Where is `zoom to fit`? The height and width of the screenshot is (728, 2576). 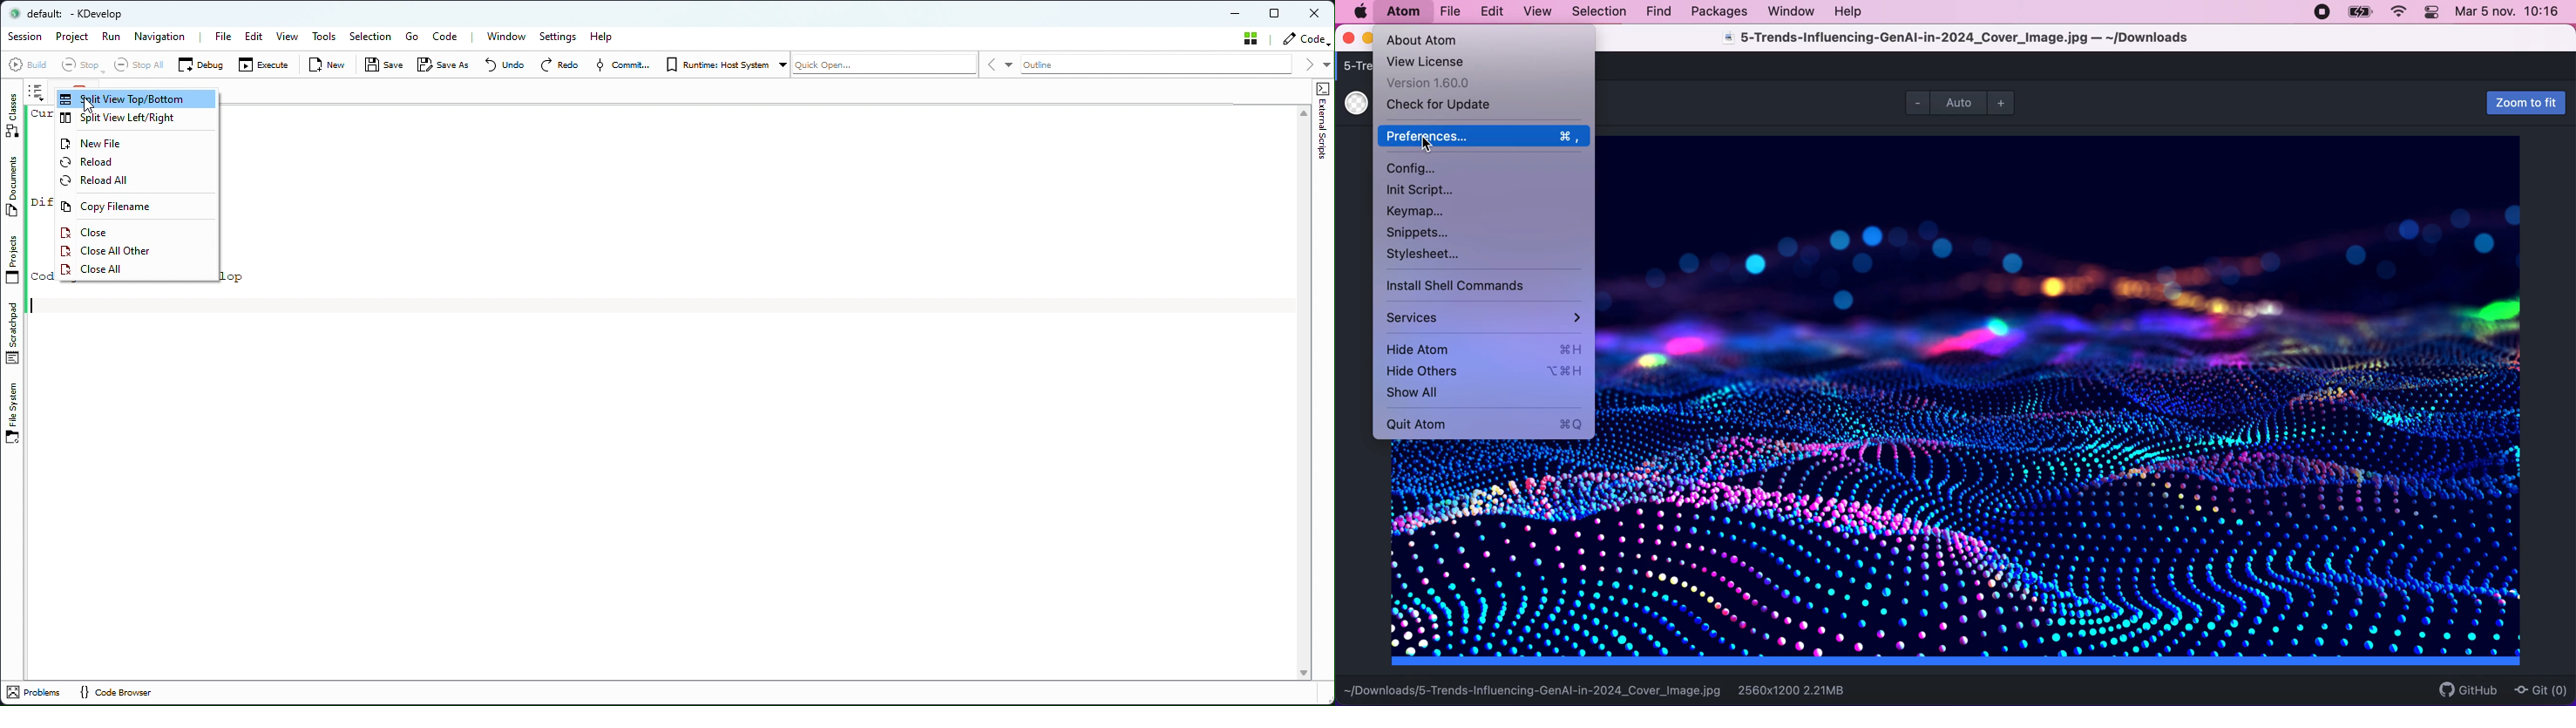
zoom to fit is located at coordinates (2520, 103).